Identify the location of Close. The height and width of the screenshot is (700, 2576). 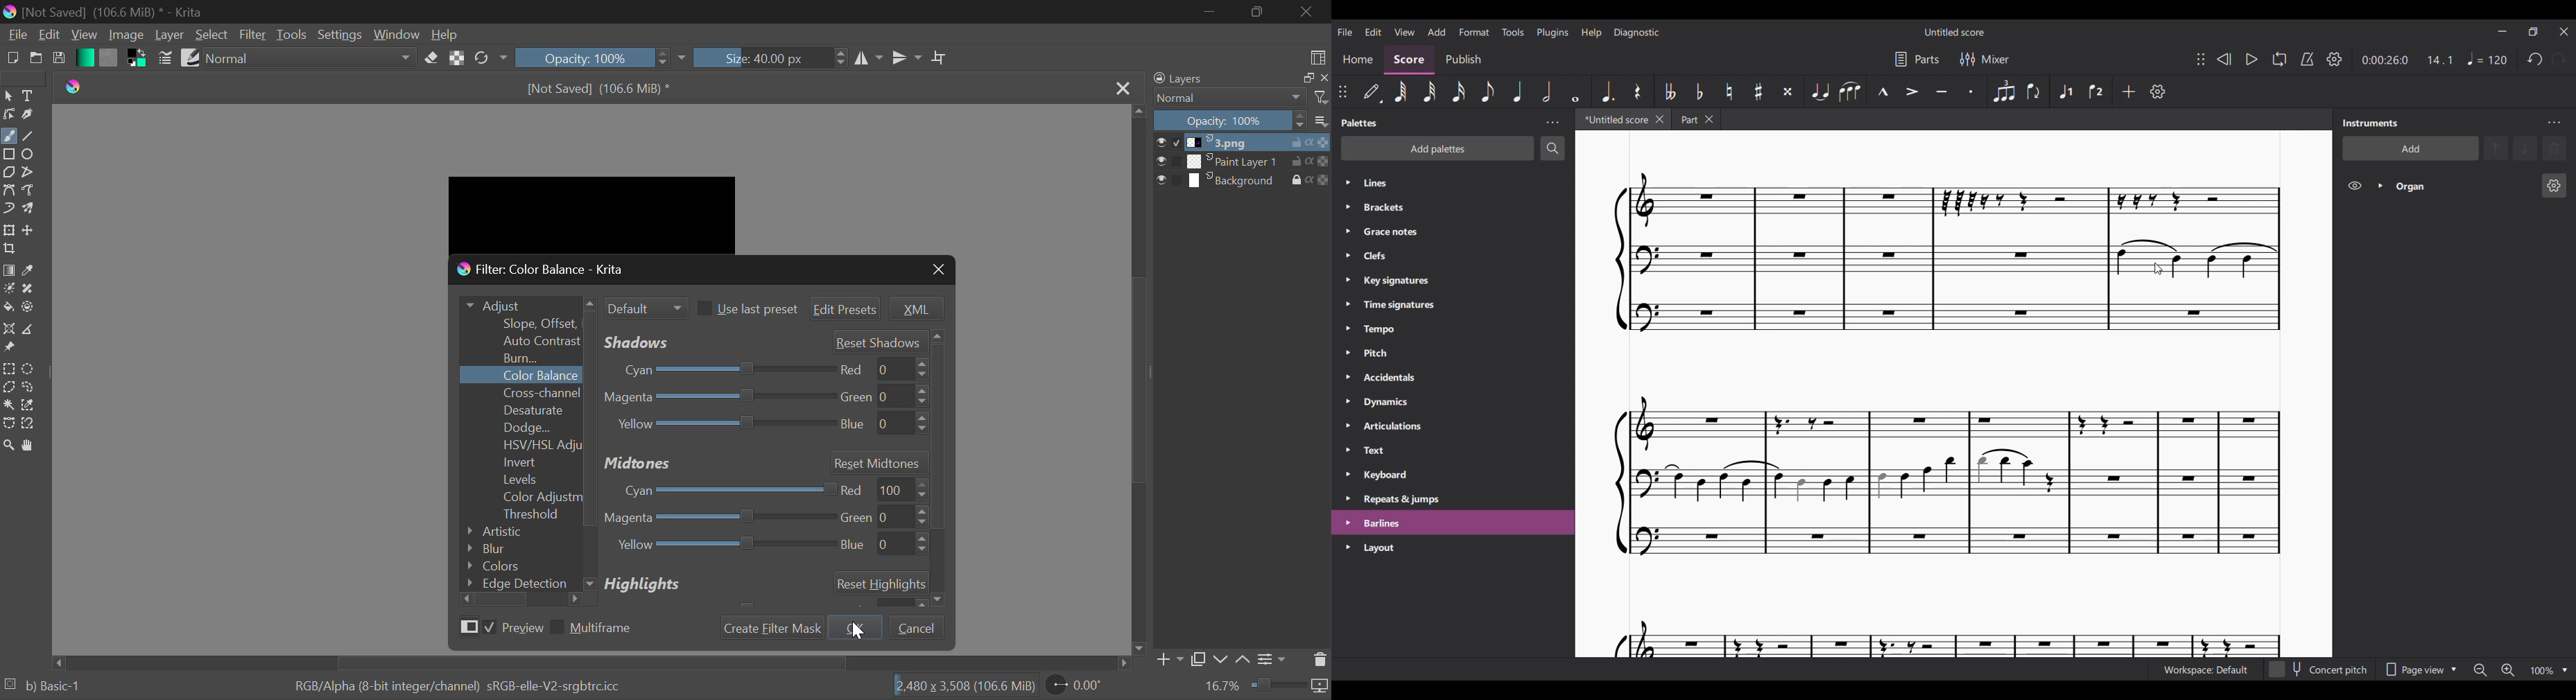
(1305, 11).